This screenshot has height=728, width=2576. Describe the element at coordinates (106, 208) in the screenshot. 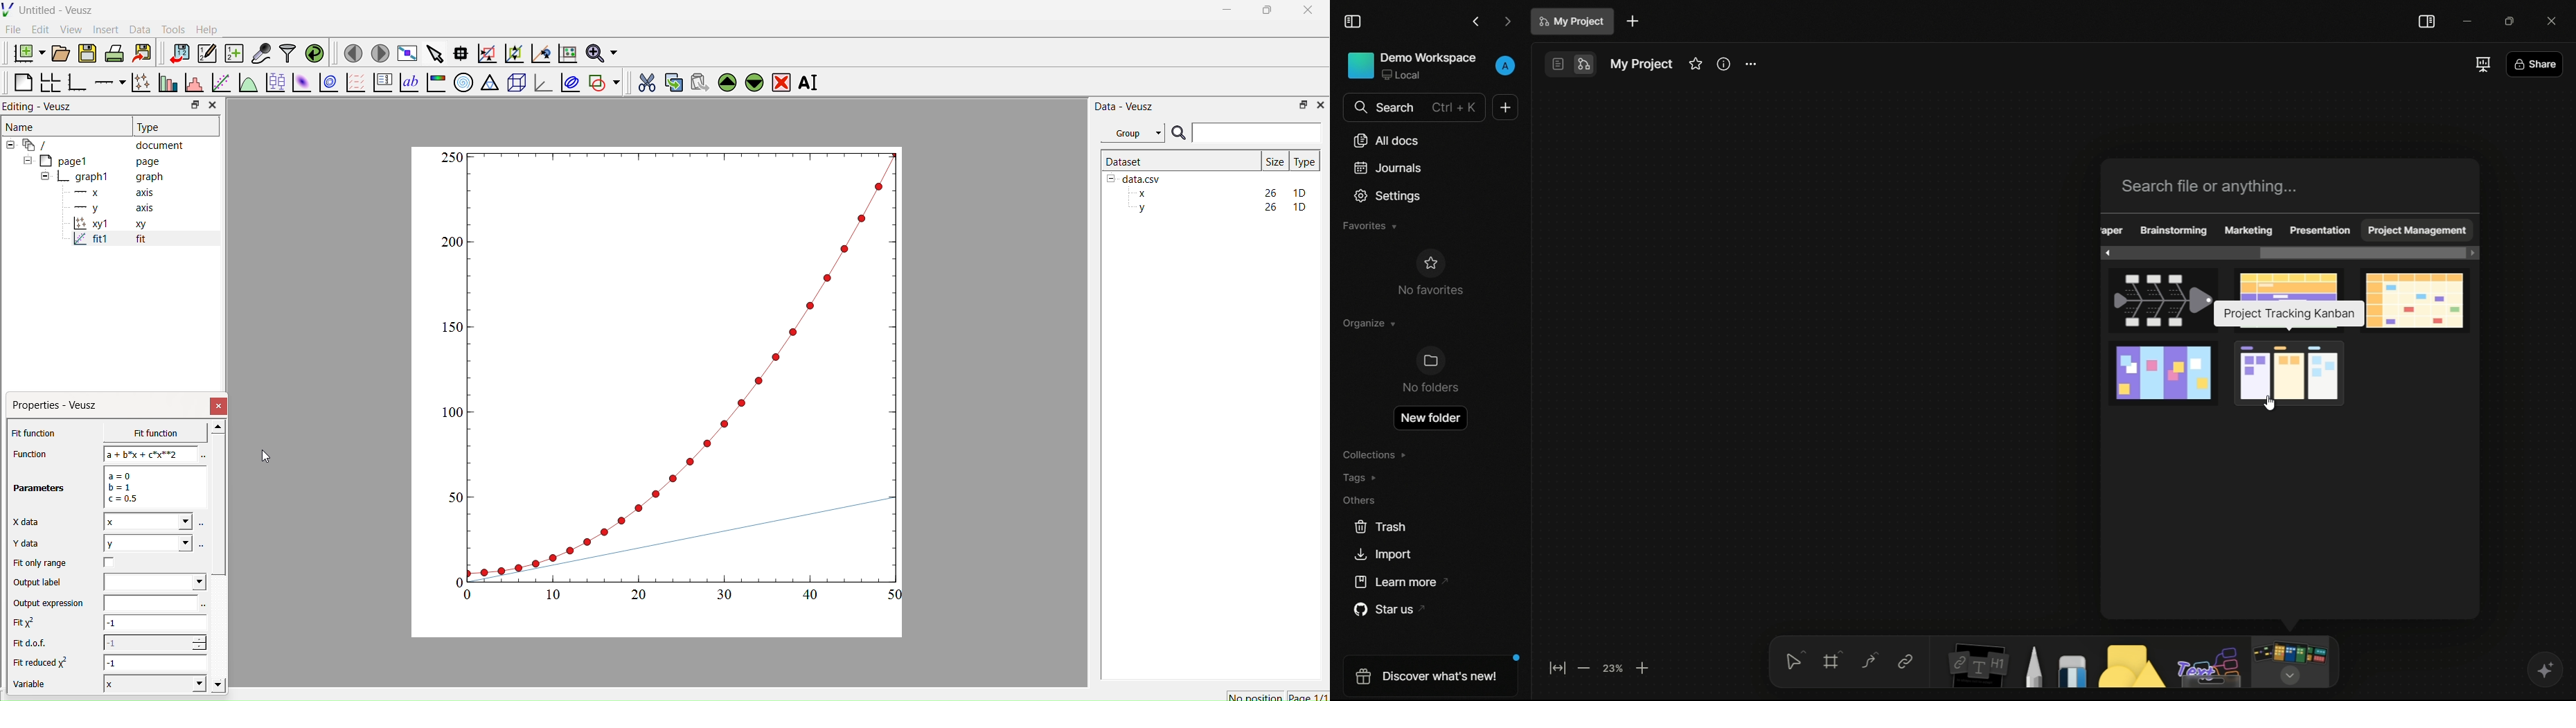

I see `y axis` at that location.